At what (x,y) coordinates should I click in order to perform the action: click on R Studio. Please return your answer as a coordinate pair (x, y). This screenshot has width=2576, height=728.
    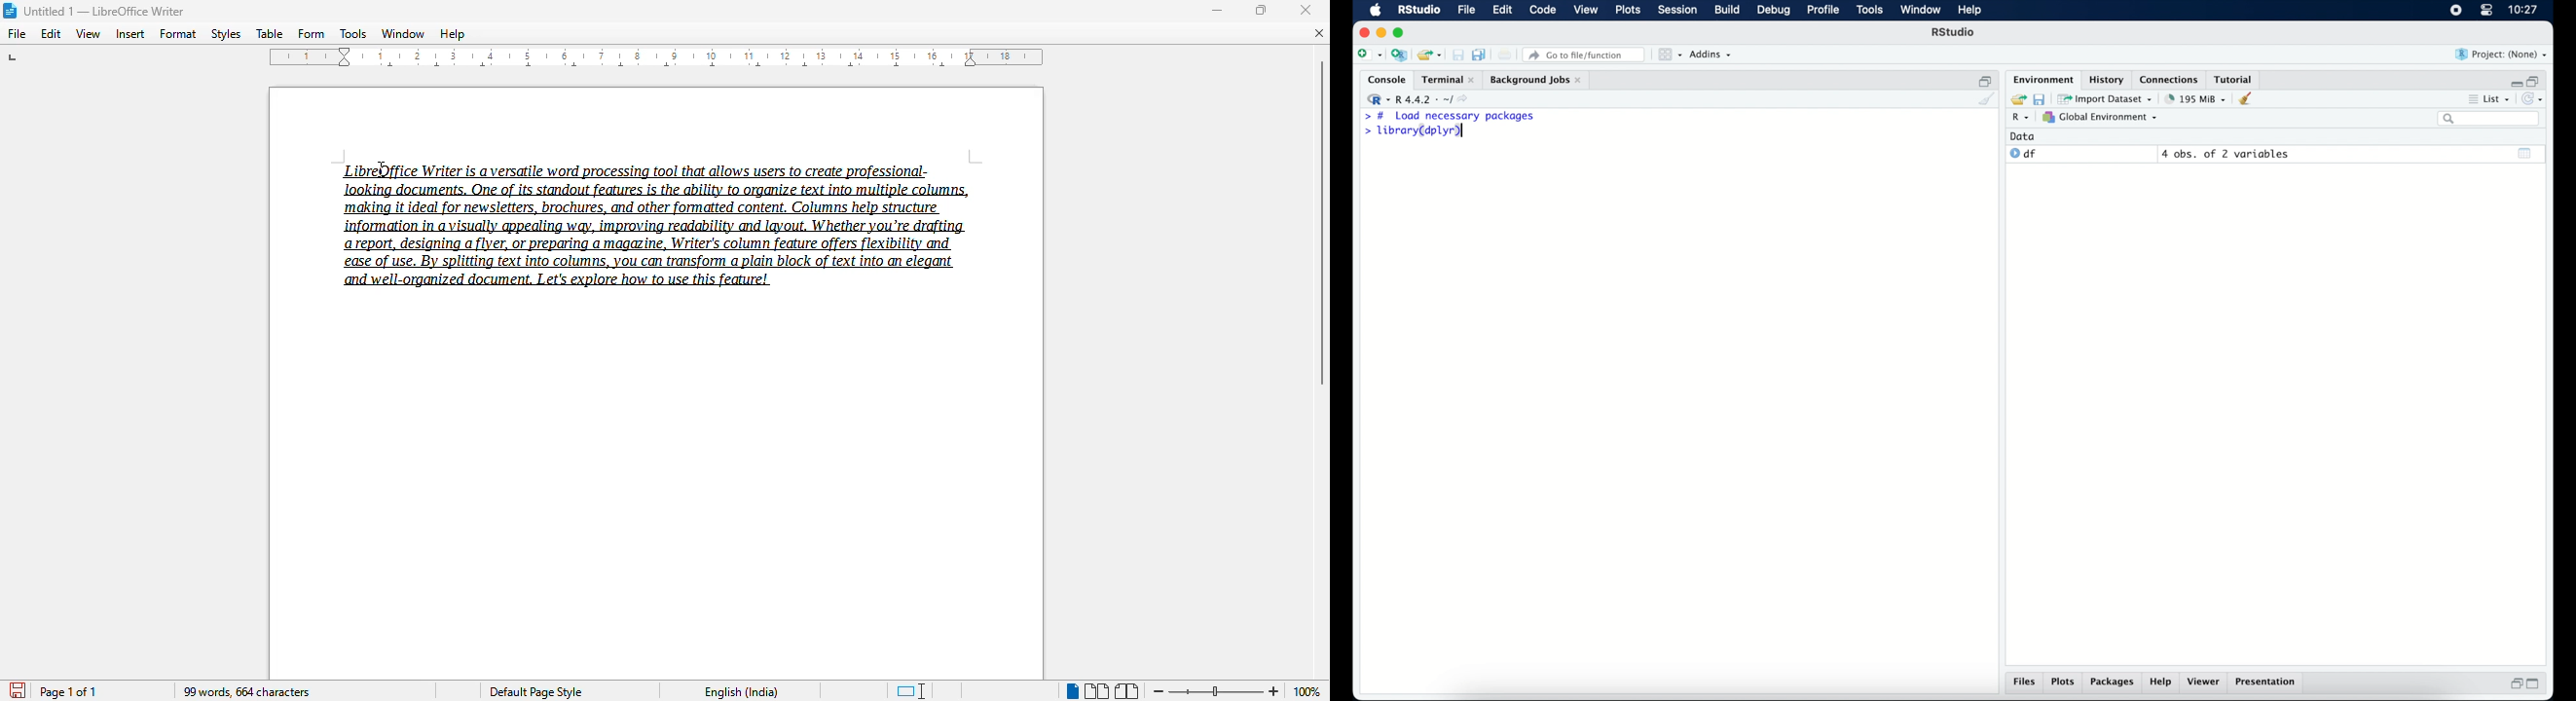
    Looking at the image, I should click on (1954, 34).